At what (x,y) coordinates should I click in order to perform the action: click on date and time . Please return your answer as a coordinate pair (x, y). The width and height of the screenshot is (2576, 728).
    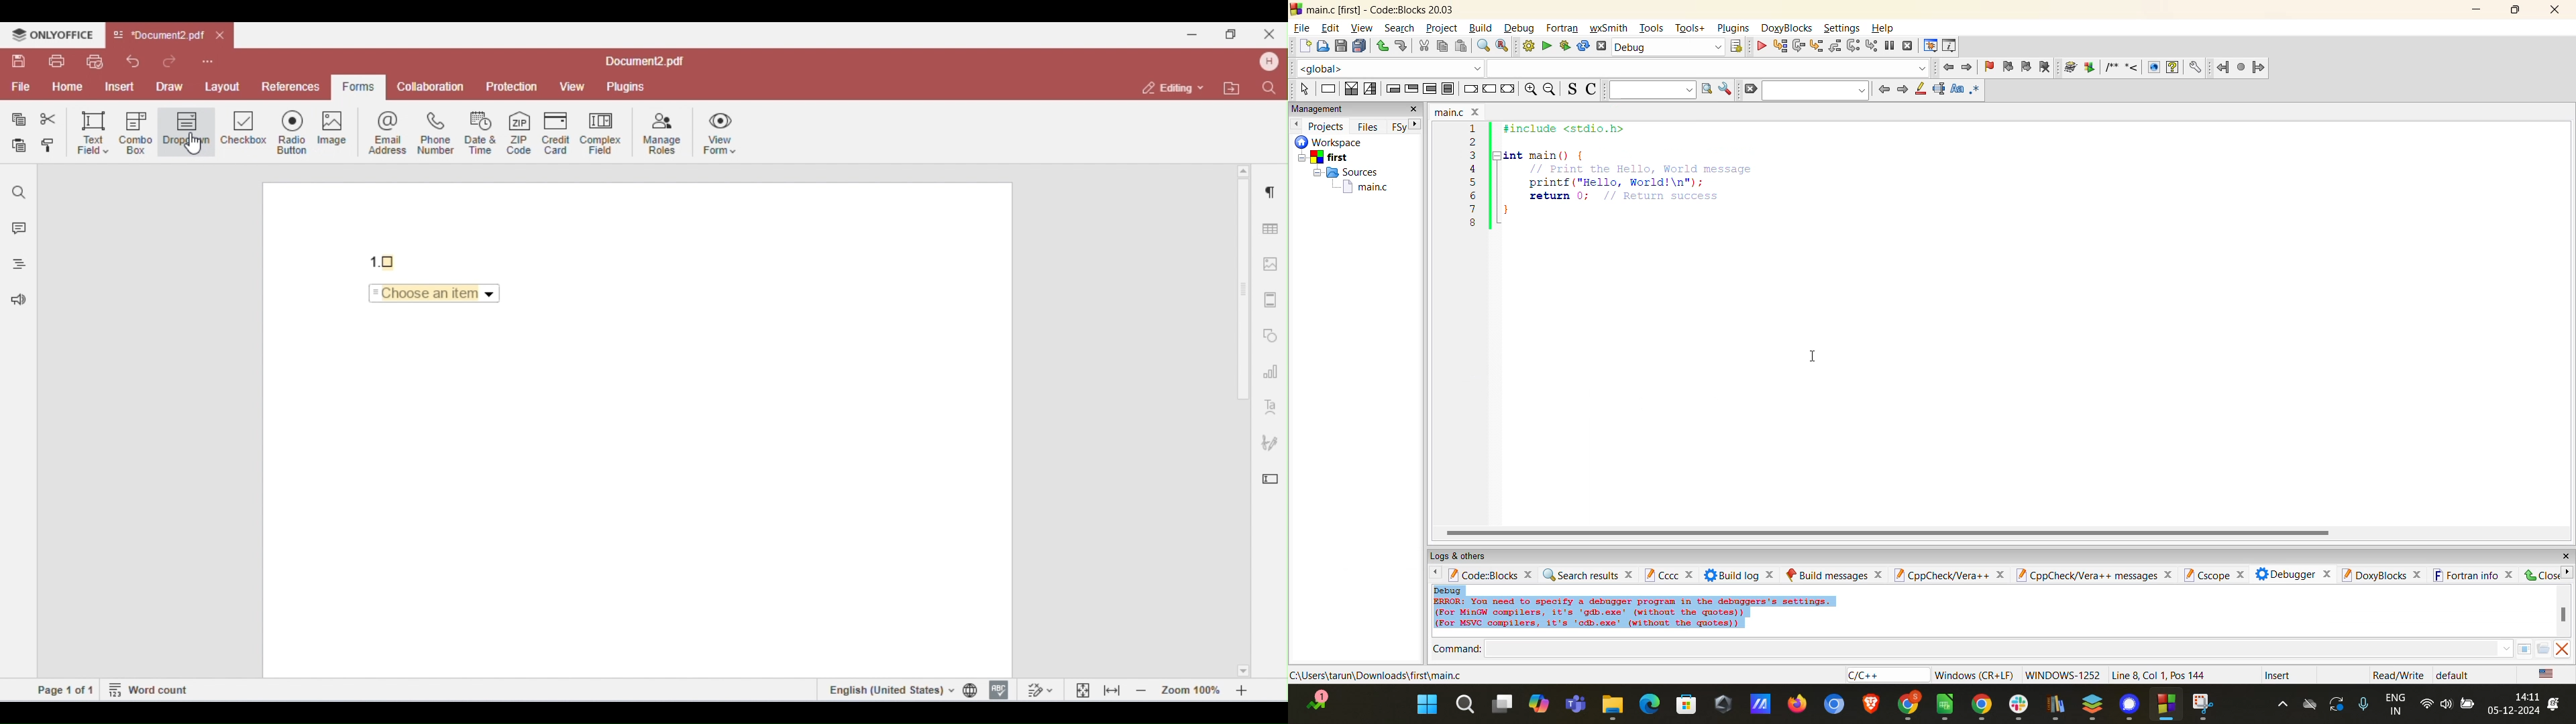
    Looking at the image, I should click on (2525, 705).